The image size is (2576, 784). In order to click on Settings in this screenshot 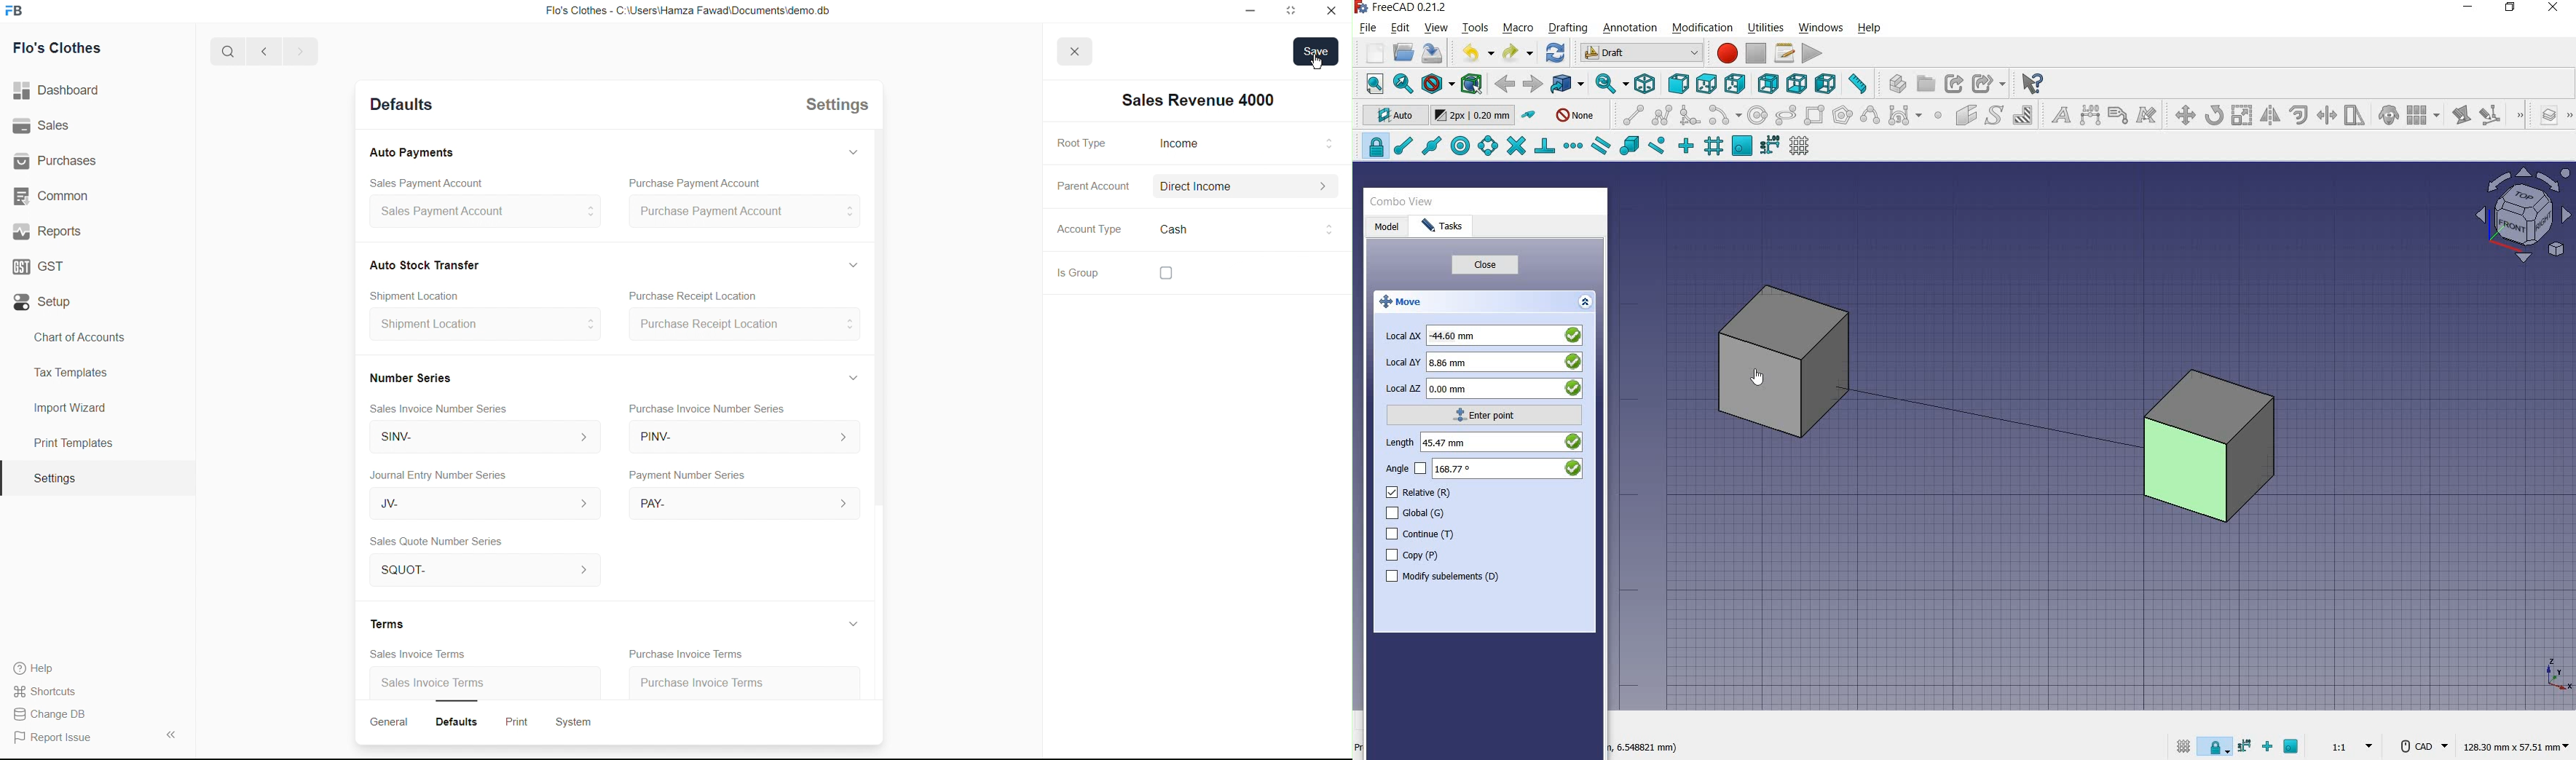, I will do `click(54, 479)`.